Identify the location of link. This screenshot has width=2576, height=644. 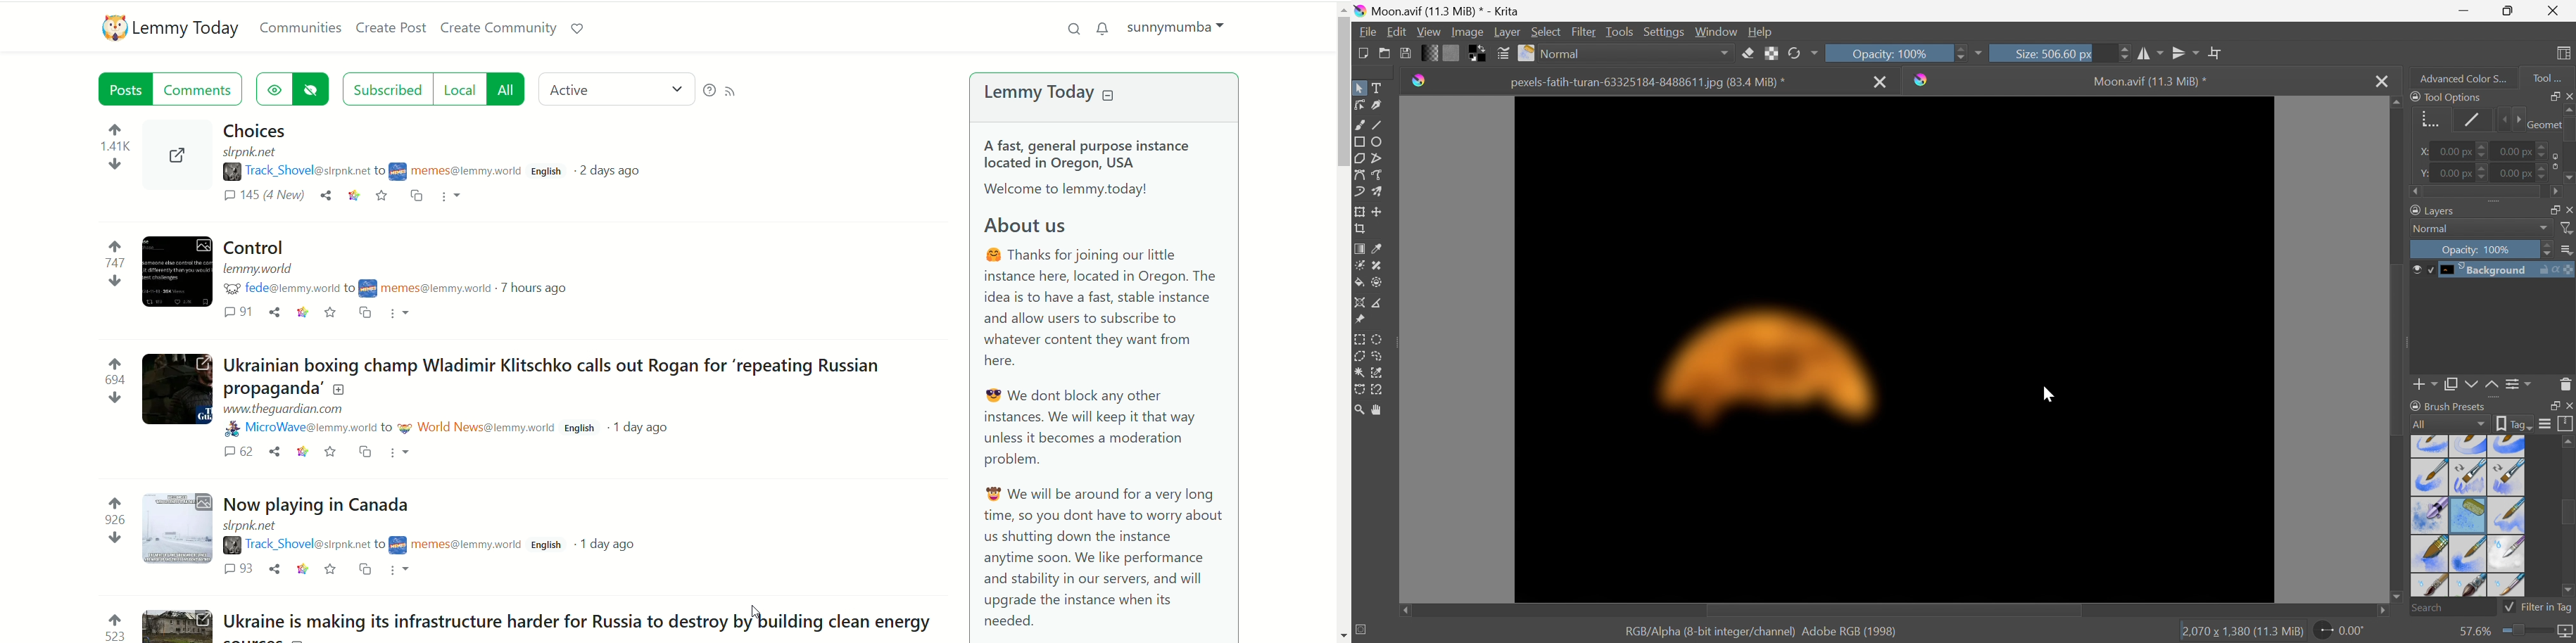
(357, 198).